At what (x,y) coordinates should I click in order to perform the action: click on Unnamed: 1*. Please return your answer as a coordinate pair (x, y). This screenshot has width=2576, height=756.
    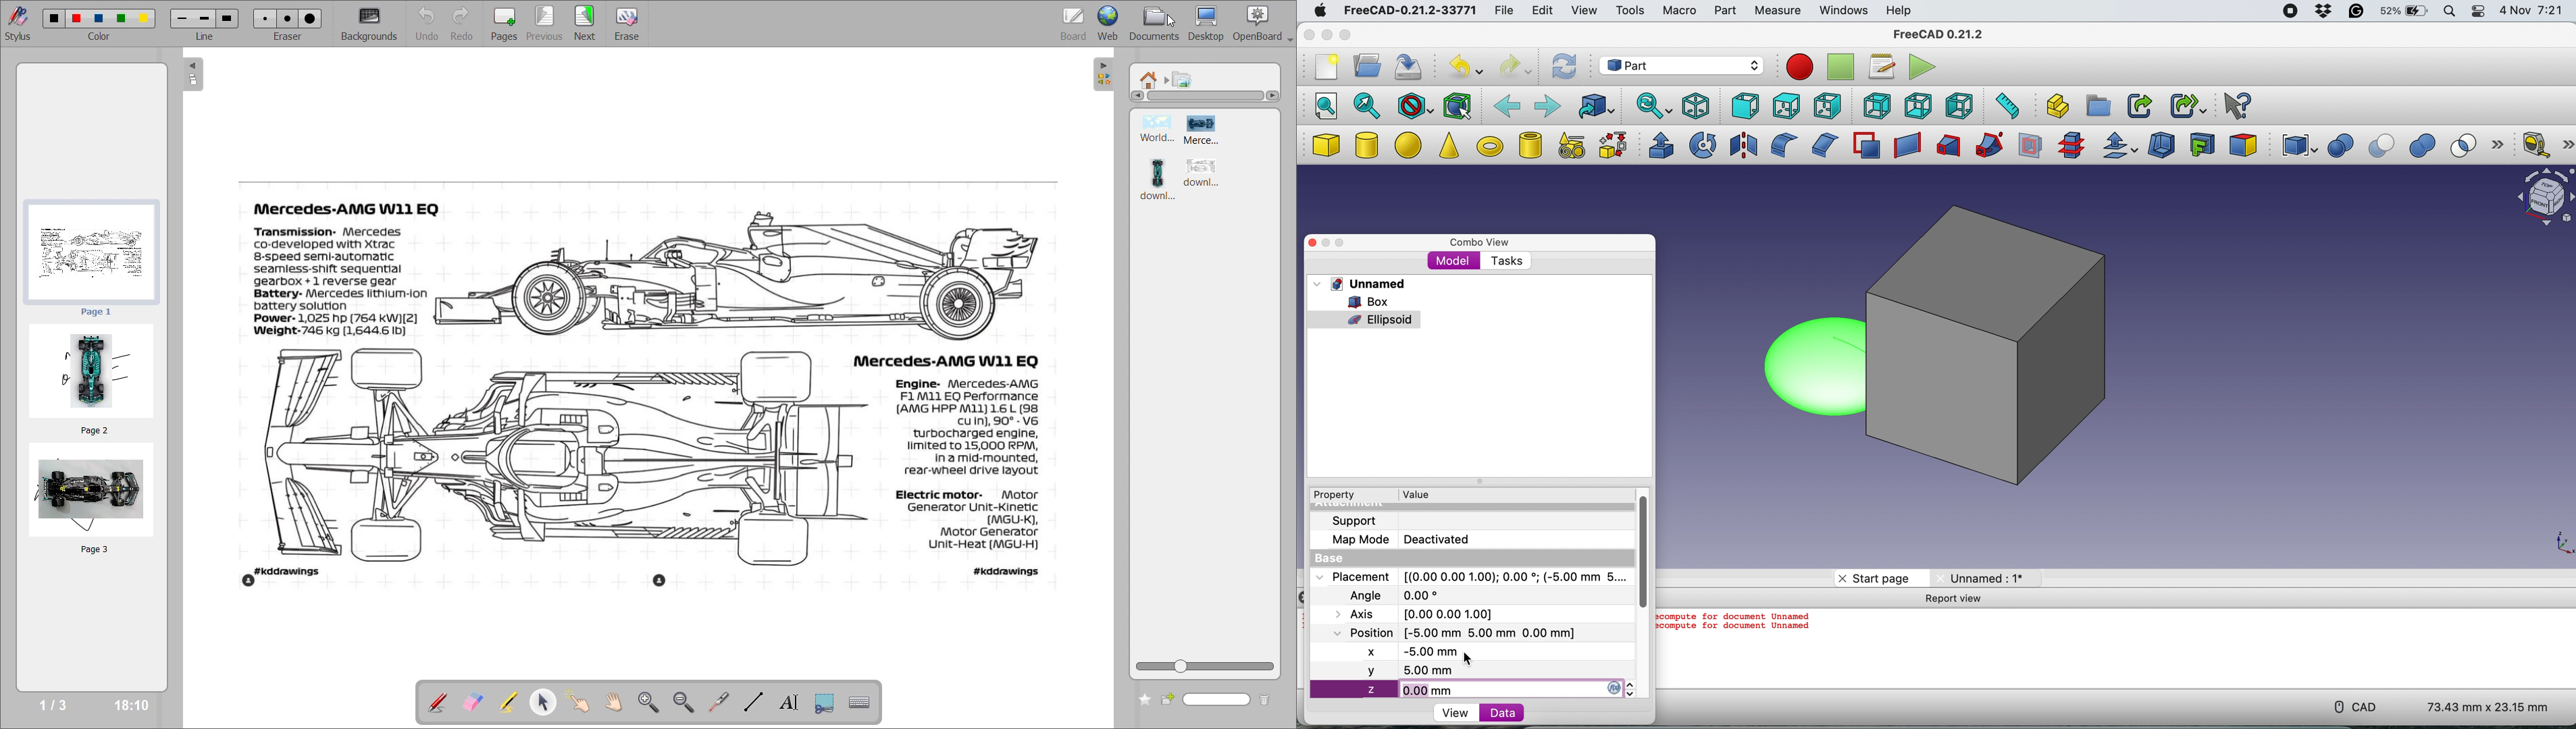
    Looking at the image, I should click on (1982, 578).